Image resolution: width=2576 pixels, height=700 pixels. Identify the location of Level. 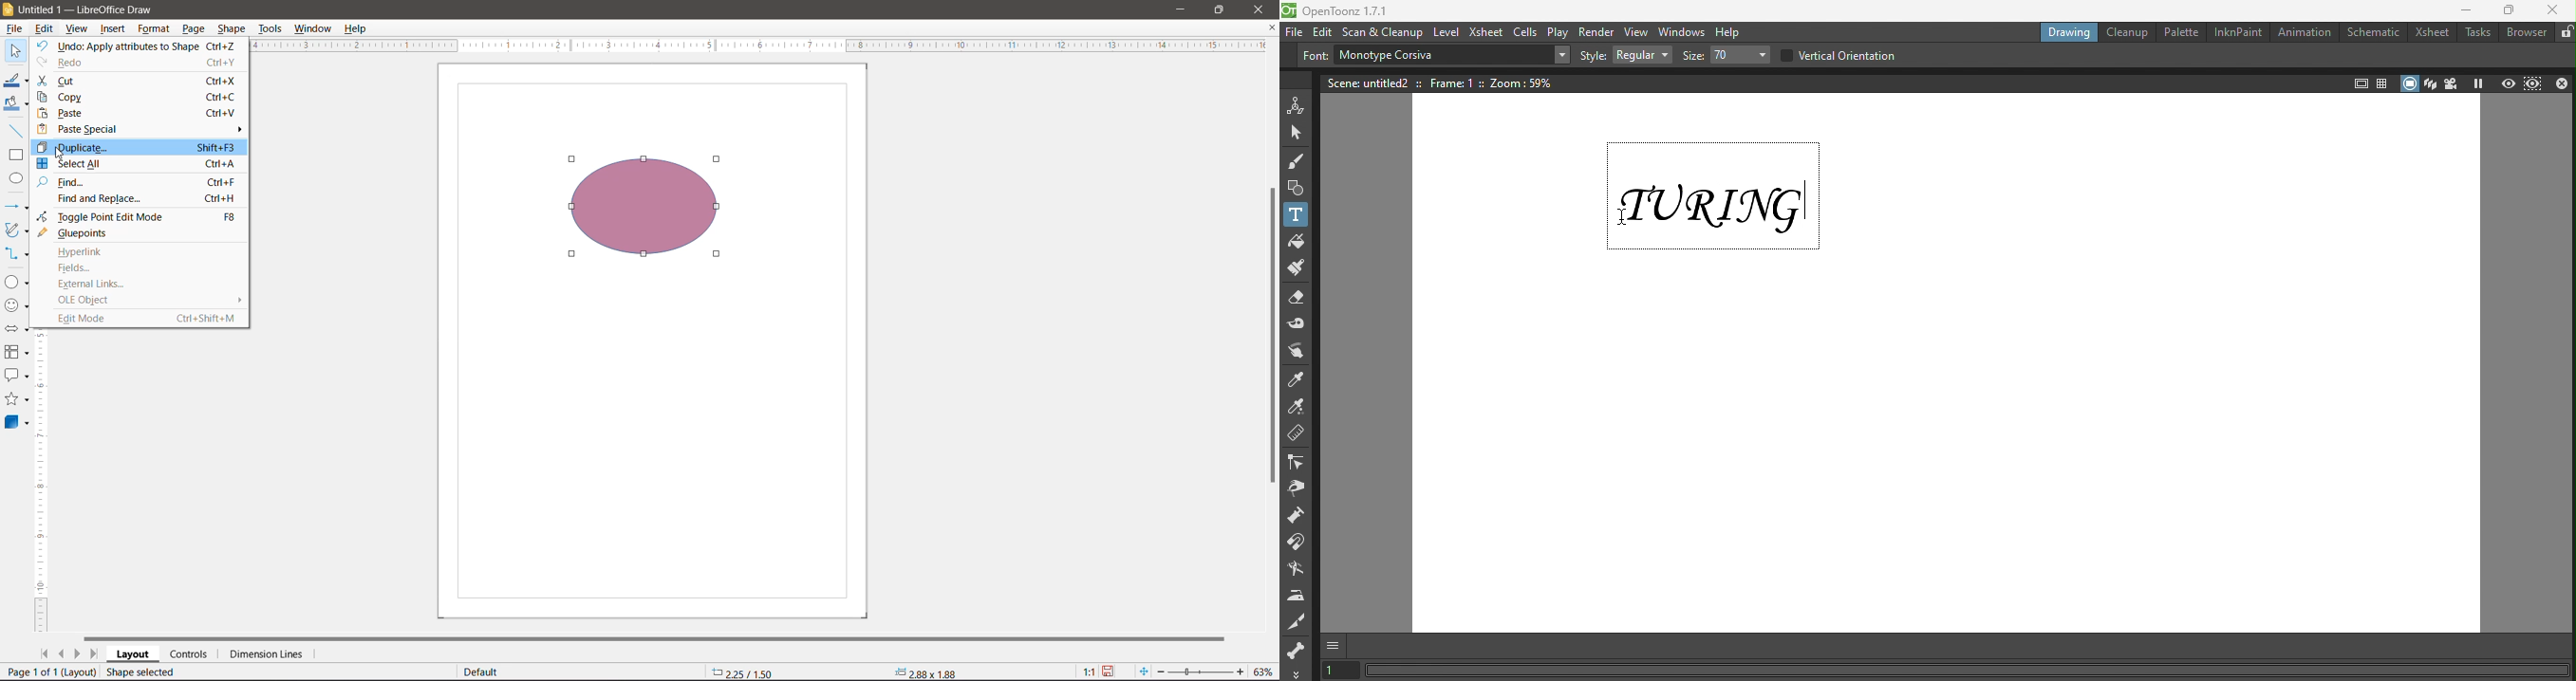
(1448, 34).